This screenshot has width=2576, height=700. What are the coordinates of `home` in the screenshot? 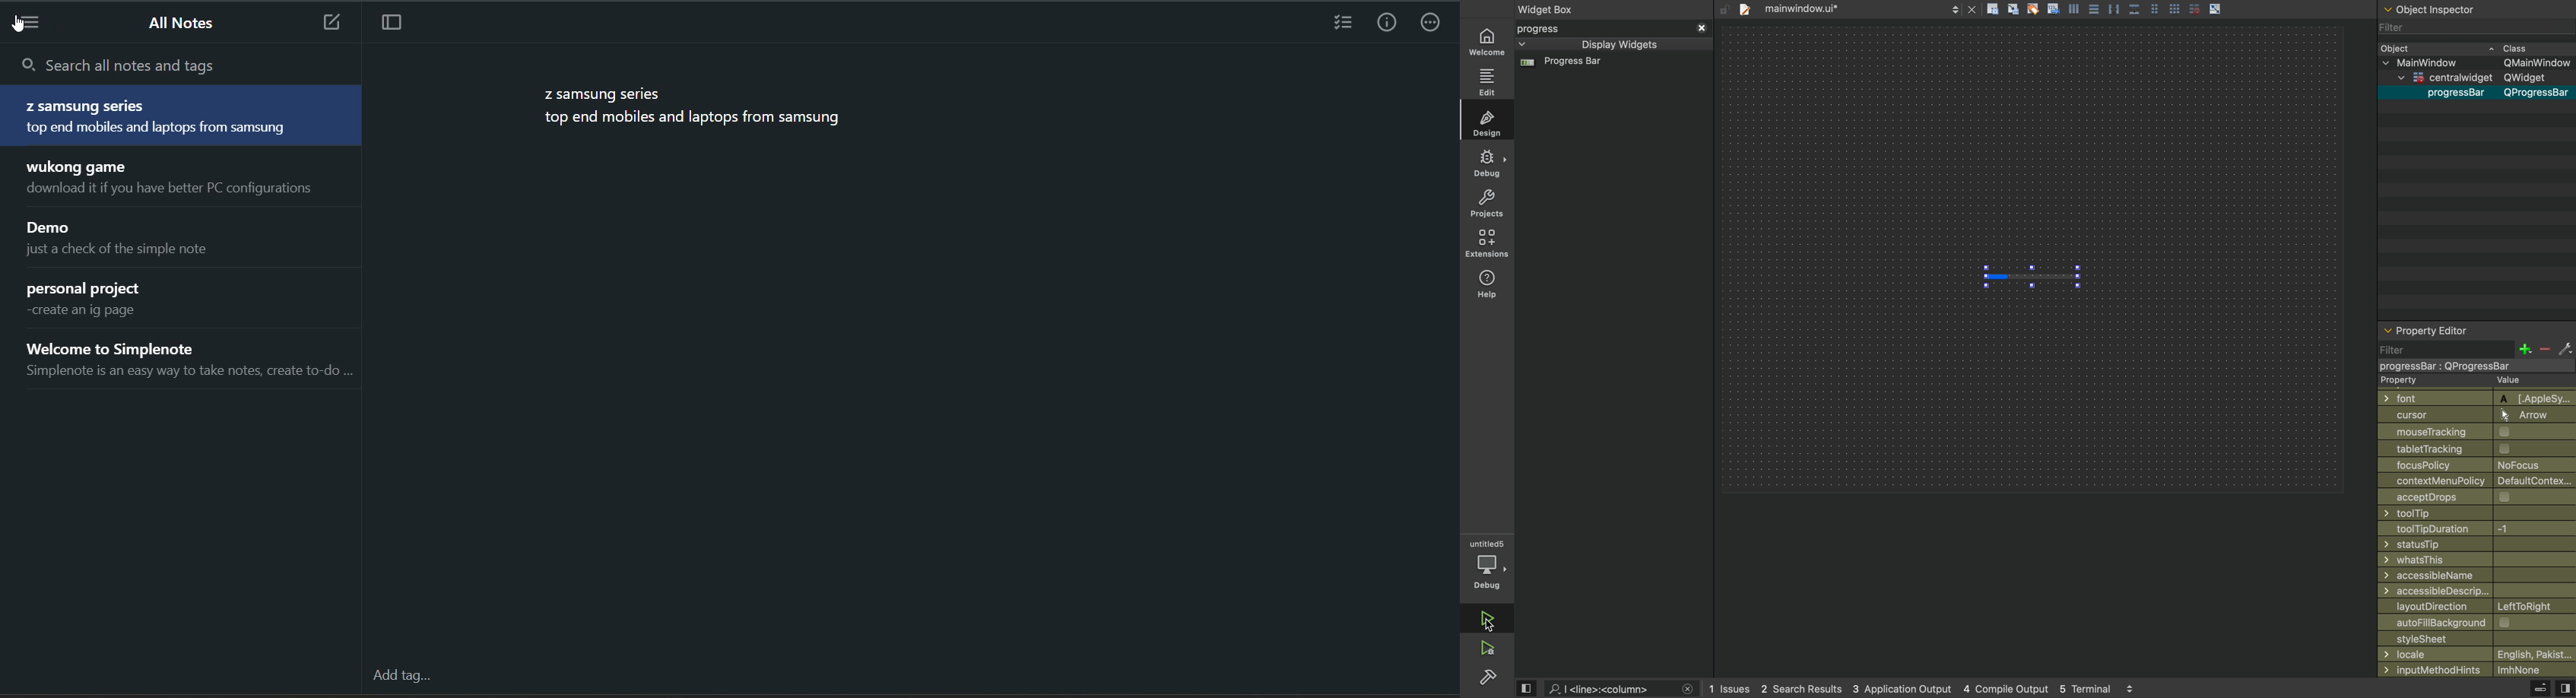 It's located at (1487, 43).